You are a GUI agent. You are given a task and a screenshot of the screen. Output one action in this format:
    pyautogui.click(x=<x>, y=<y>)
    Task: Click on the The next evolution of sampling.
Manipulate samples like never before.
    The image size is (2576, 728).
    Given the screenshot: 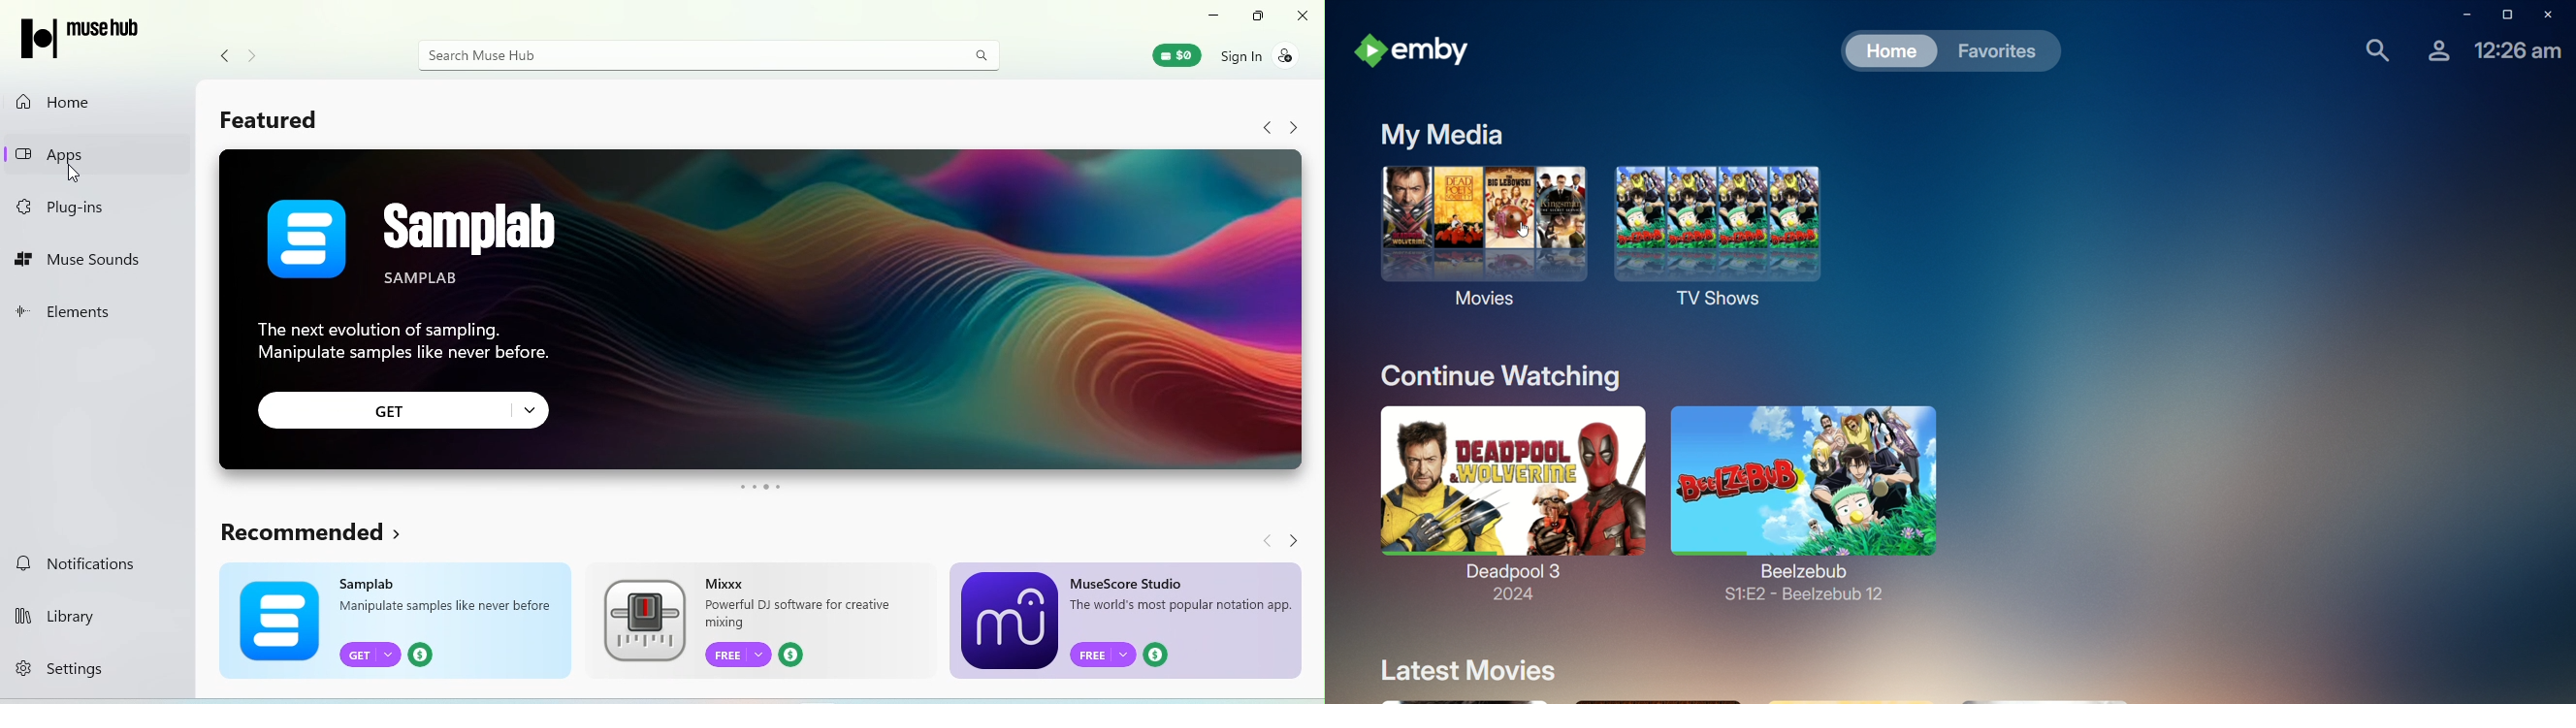 What is the action you would take?
    pyautogui.click(x=402, y=339)
    